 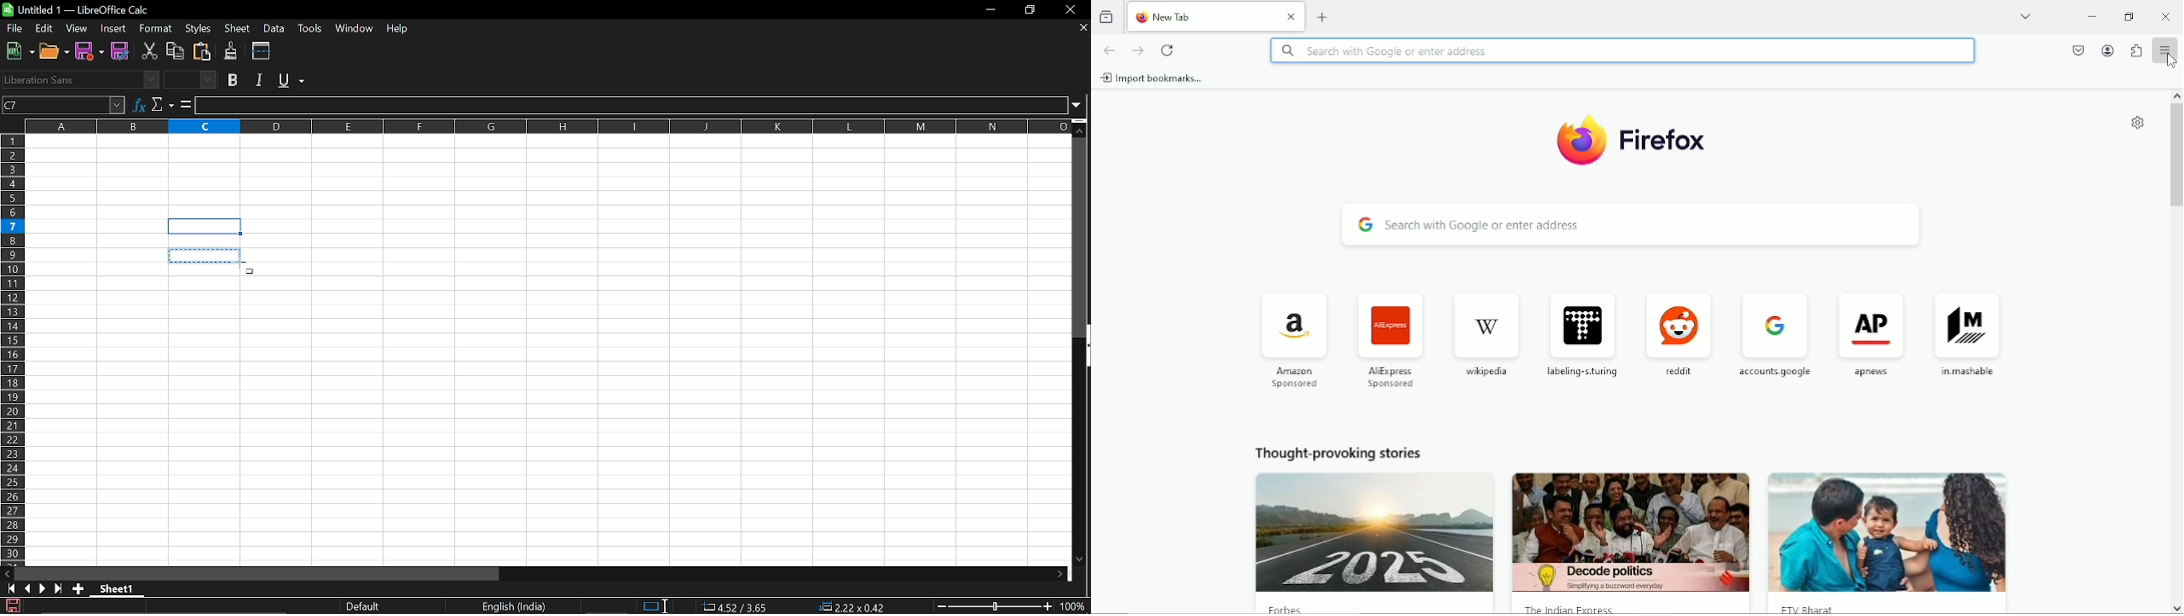 What do you see at coordinates (59, 588) in the screenshot?
I see `Last sheet` at bounding box center [59, 588].